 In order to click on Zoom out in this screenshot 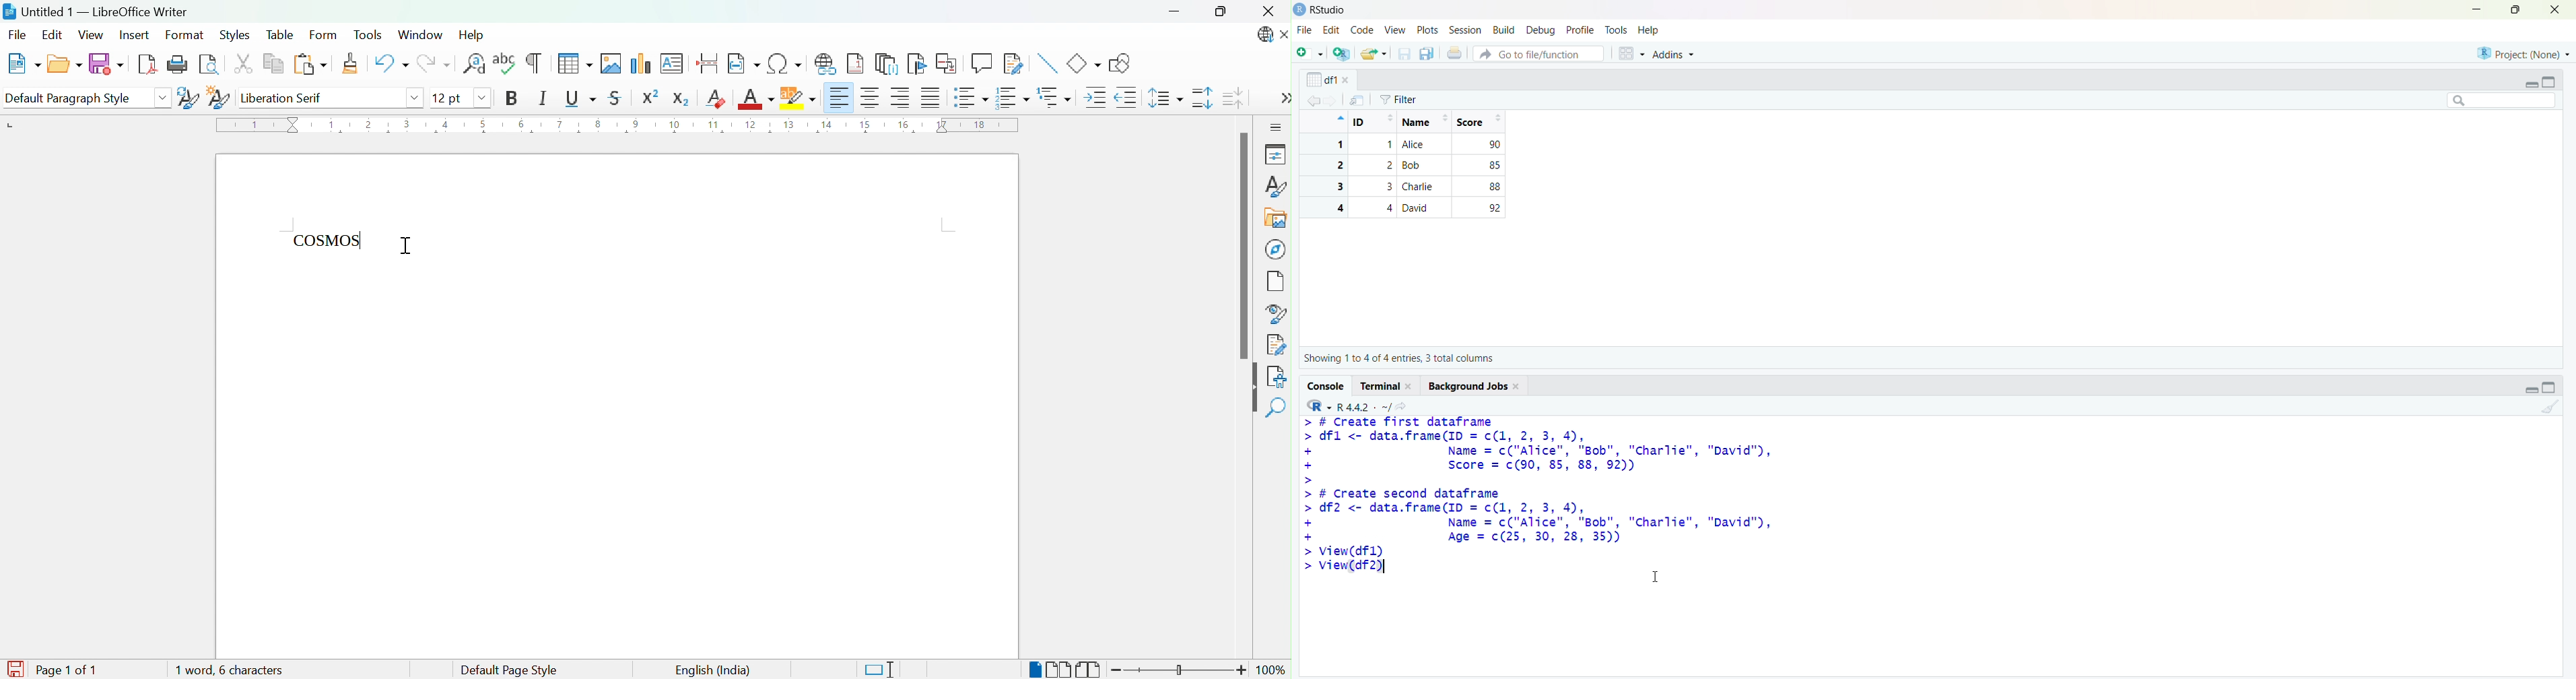, I will do `click(1121, 672)`.